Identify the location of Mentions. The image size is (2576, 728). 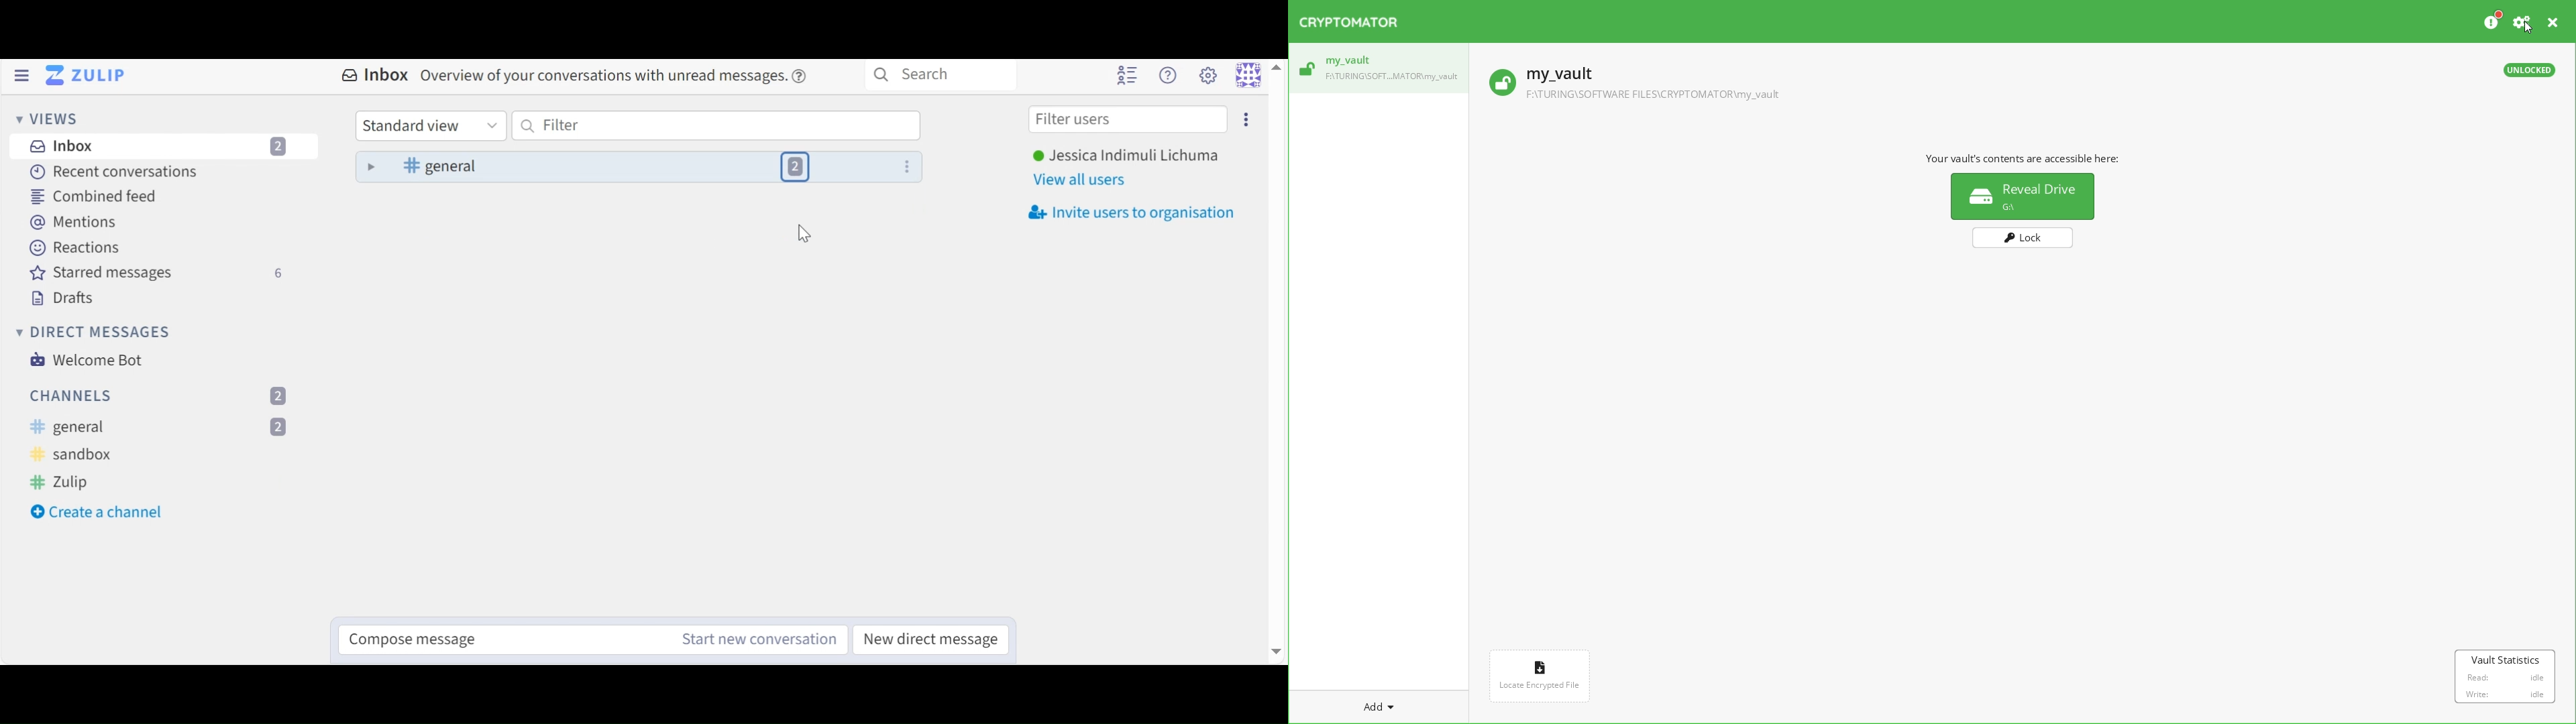
(75, 221).